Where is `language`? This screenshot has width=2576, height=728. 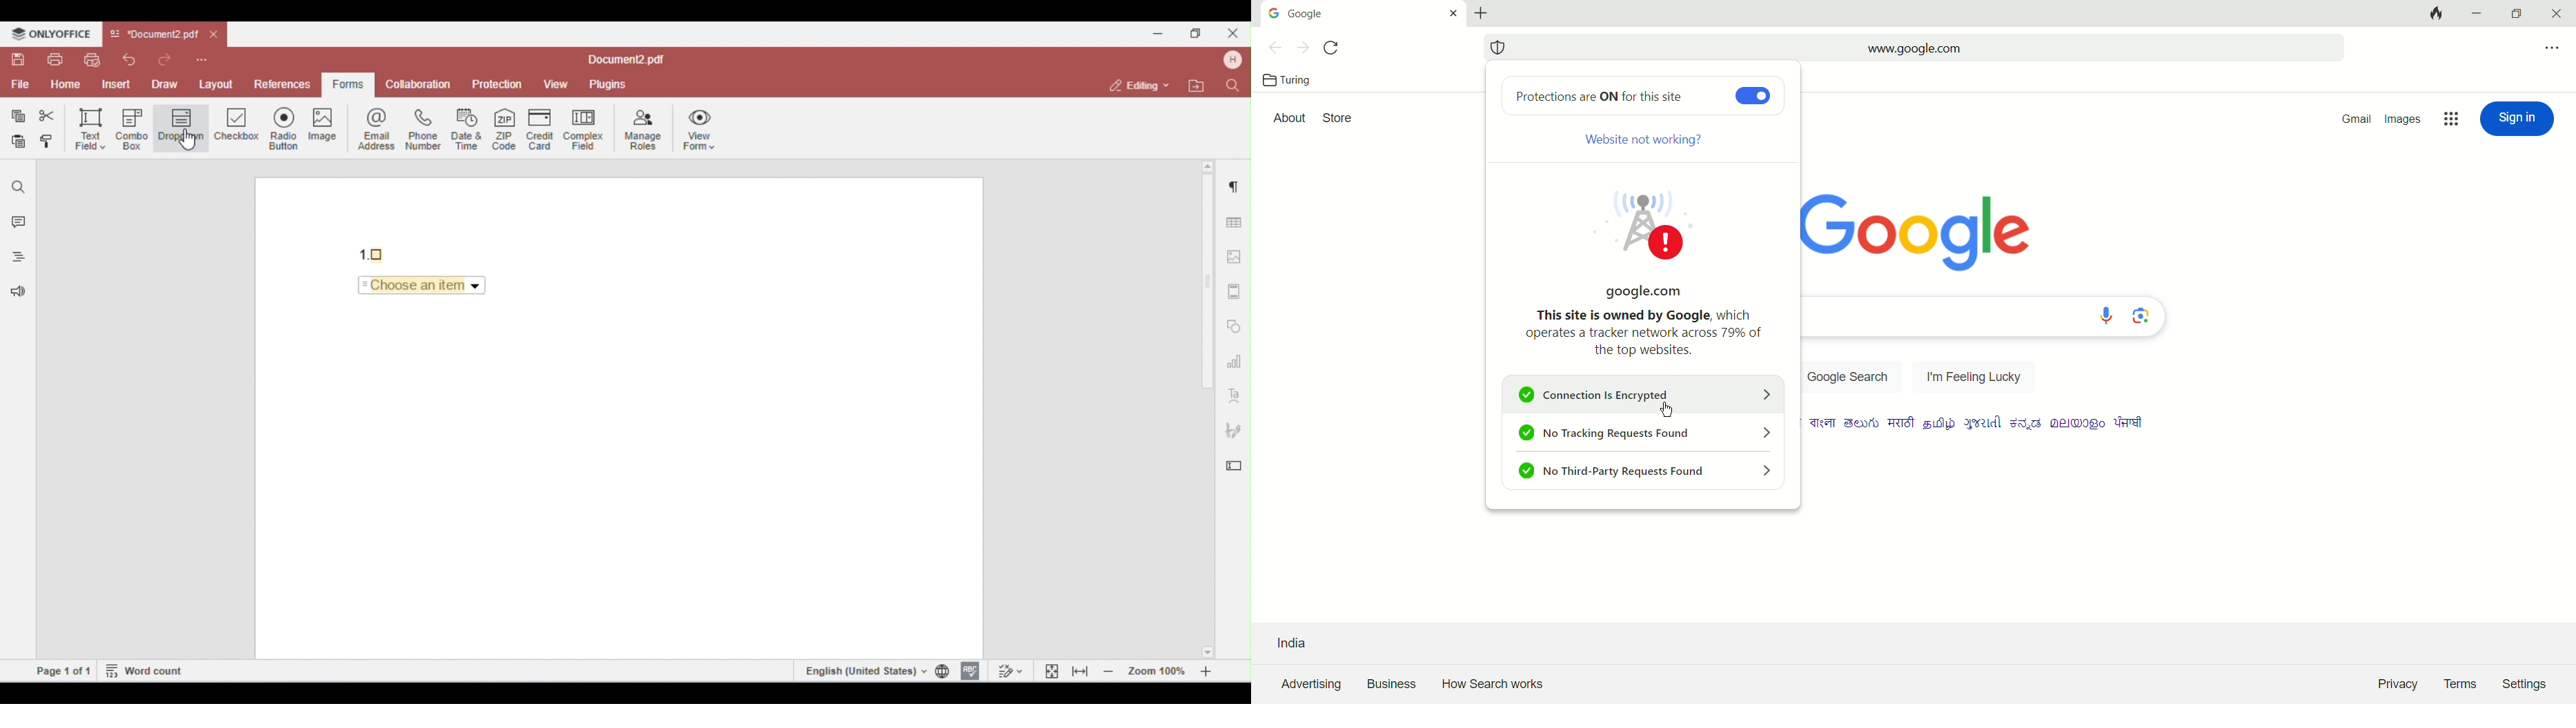 language is located at coordinates (1983, 423).